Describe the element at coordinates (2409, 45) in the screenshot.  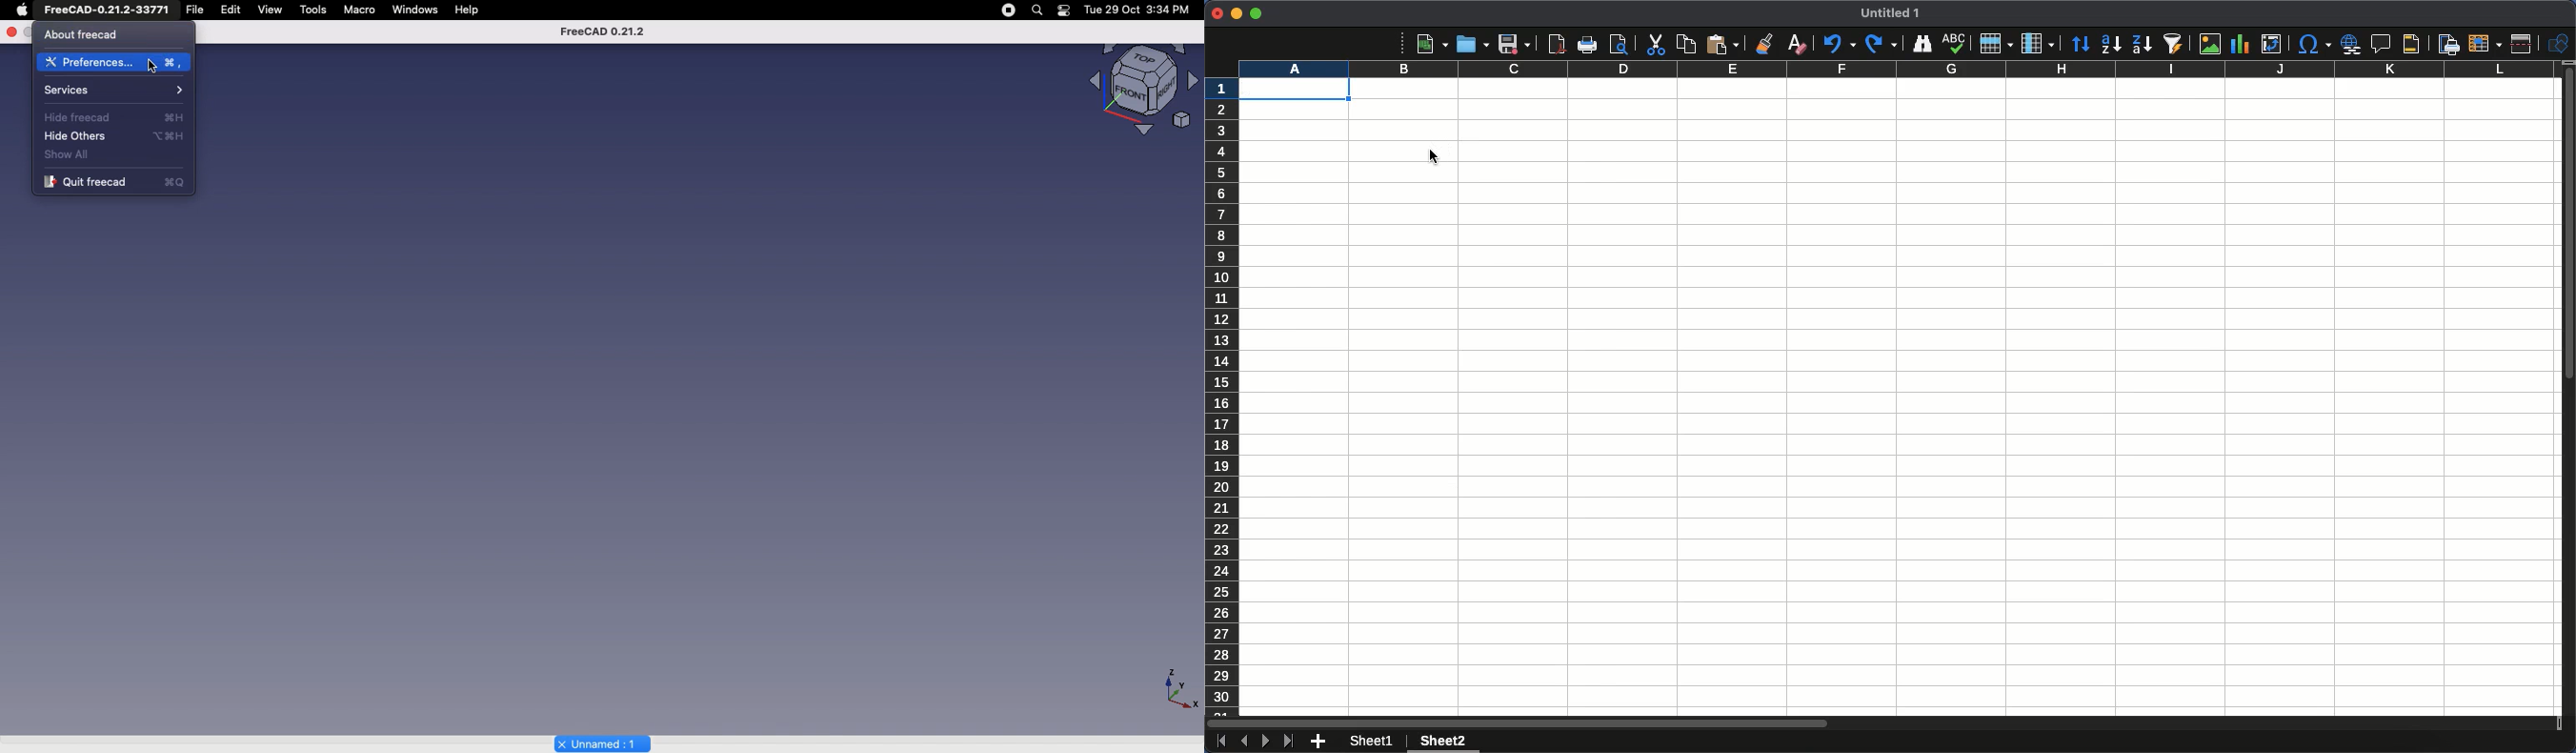
I see `Headers and footers` at that location.